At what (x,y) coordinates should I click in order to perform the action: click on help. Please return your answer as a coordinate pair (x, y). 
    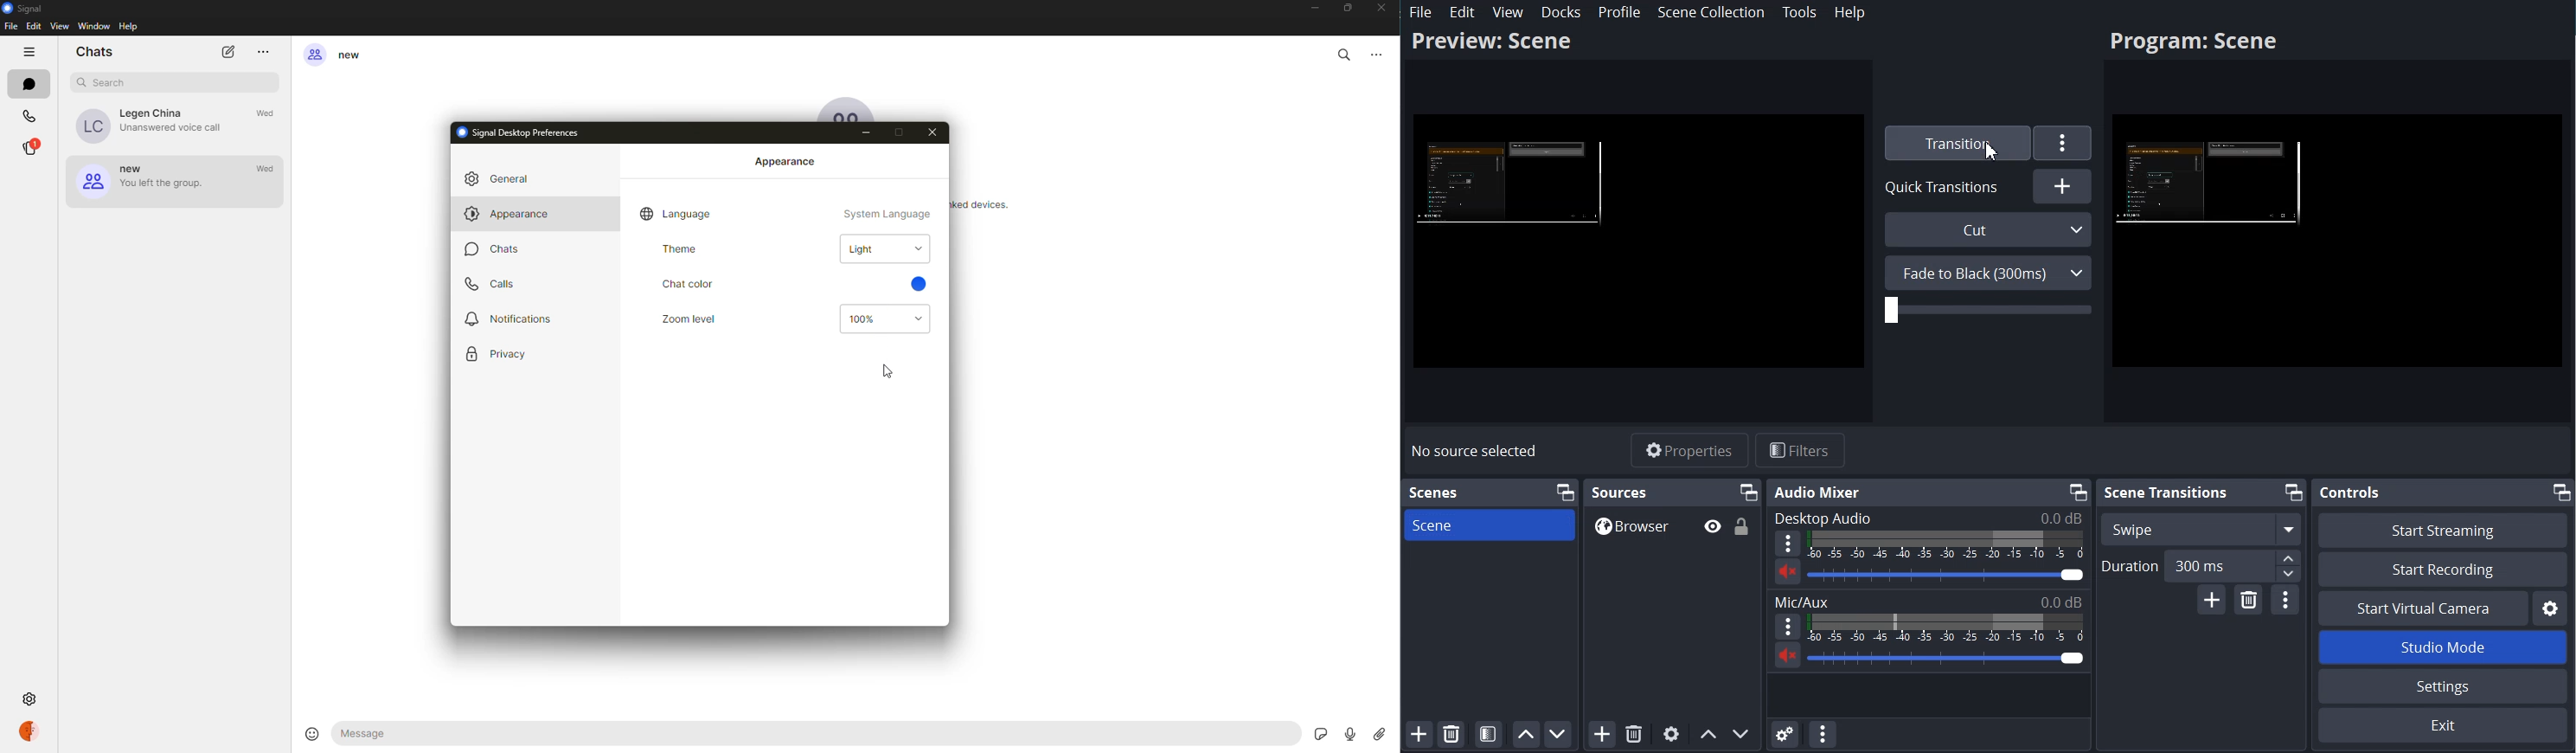
    Looking at the image, I should click on (130, 28).